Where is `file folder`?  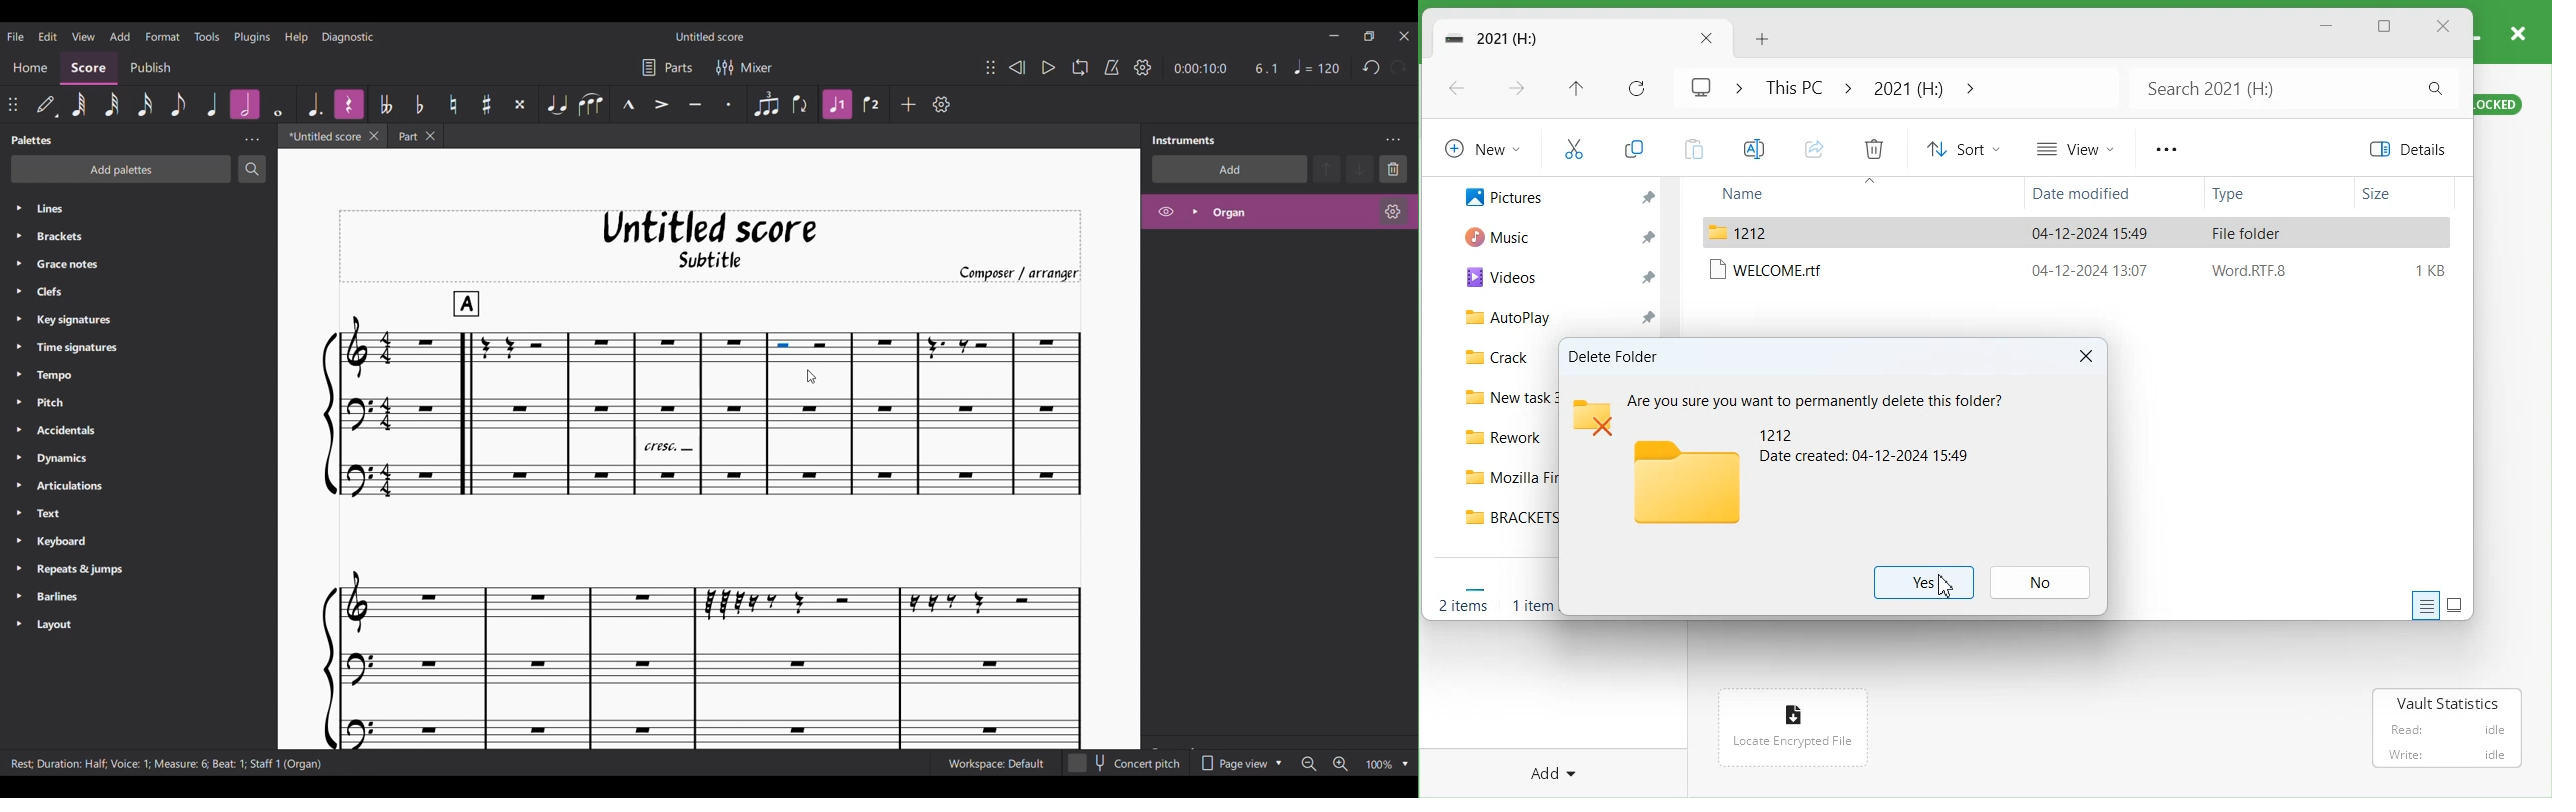 file folder is located at coordinates (2077, 233).